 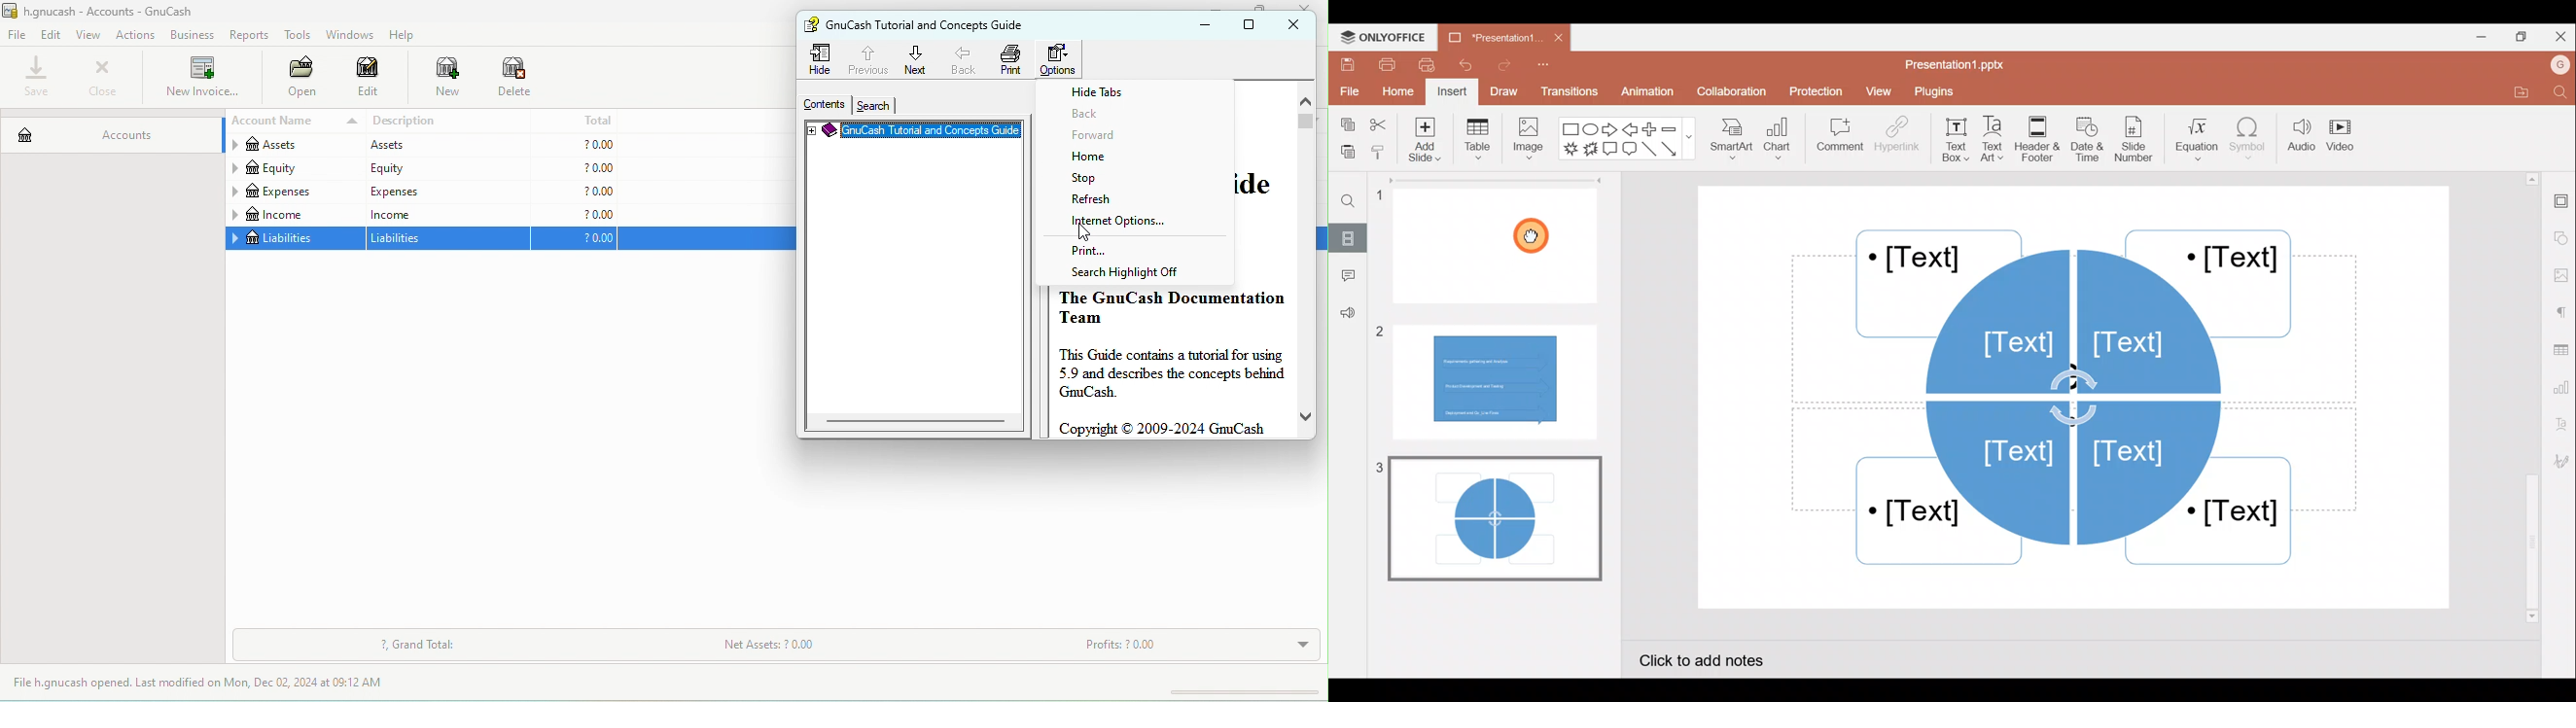 I want to click on ?0.00, so click(x=574, y=169).